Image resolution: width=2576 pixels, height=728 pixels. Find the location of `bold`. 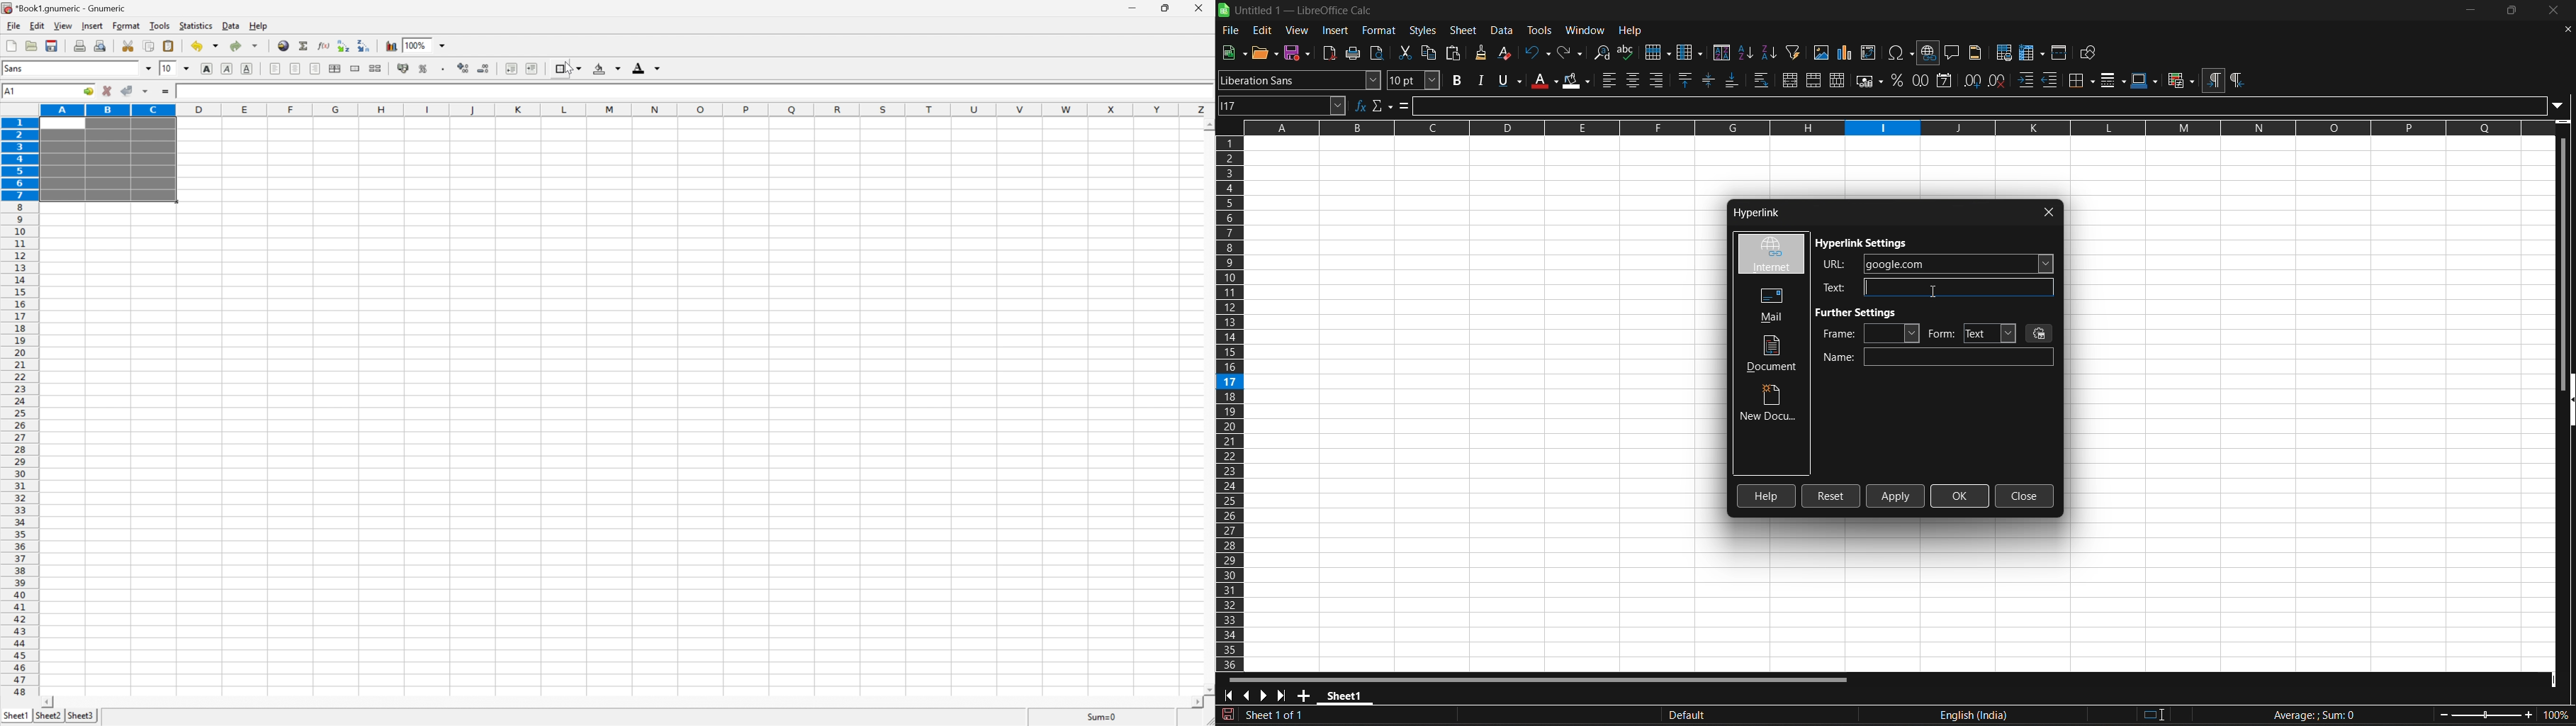

bold is located at coordinates (208, 68).